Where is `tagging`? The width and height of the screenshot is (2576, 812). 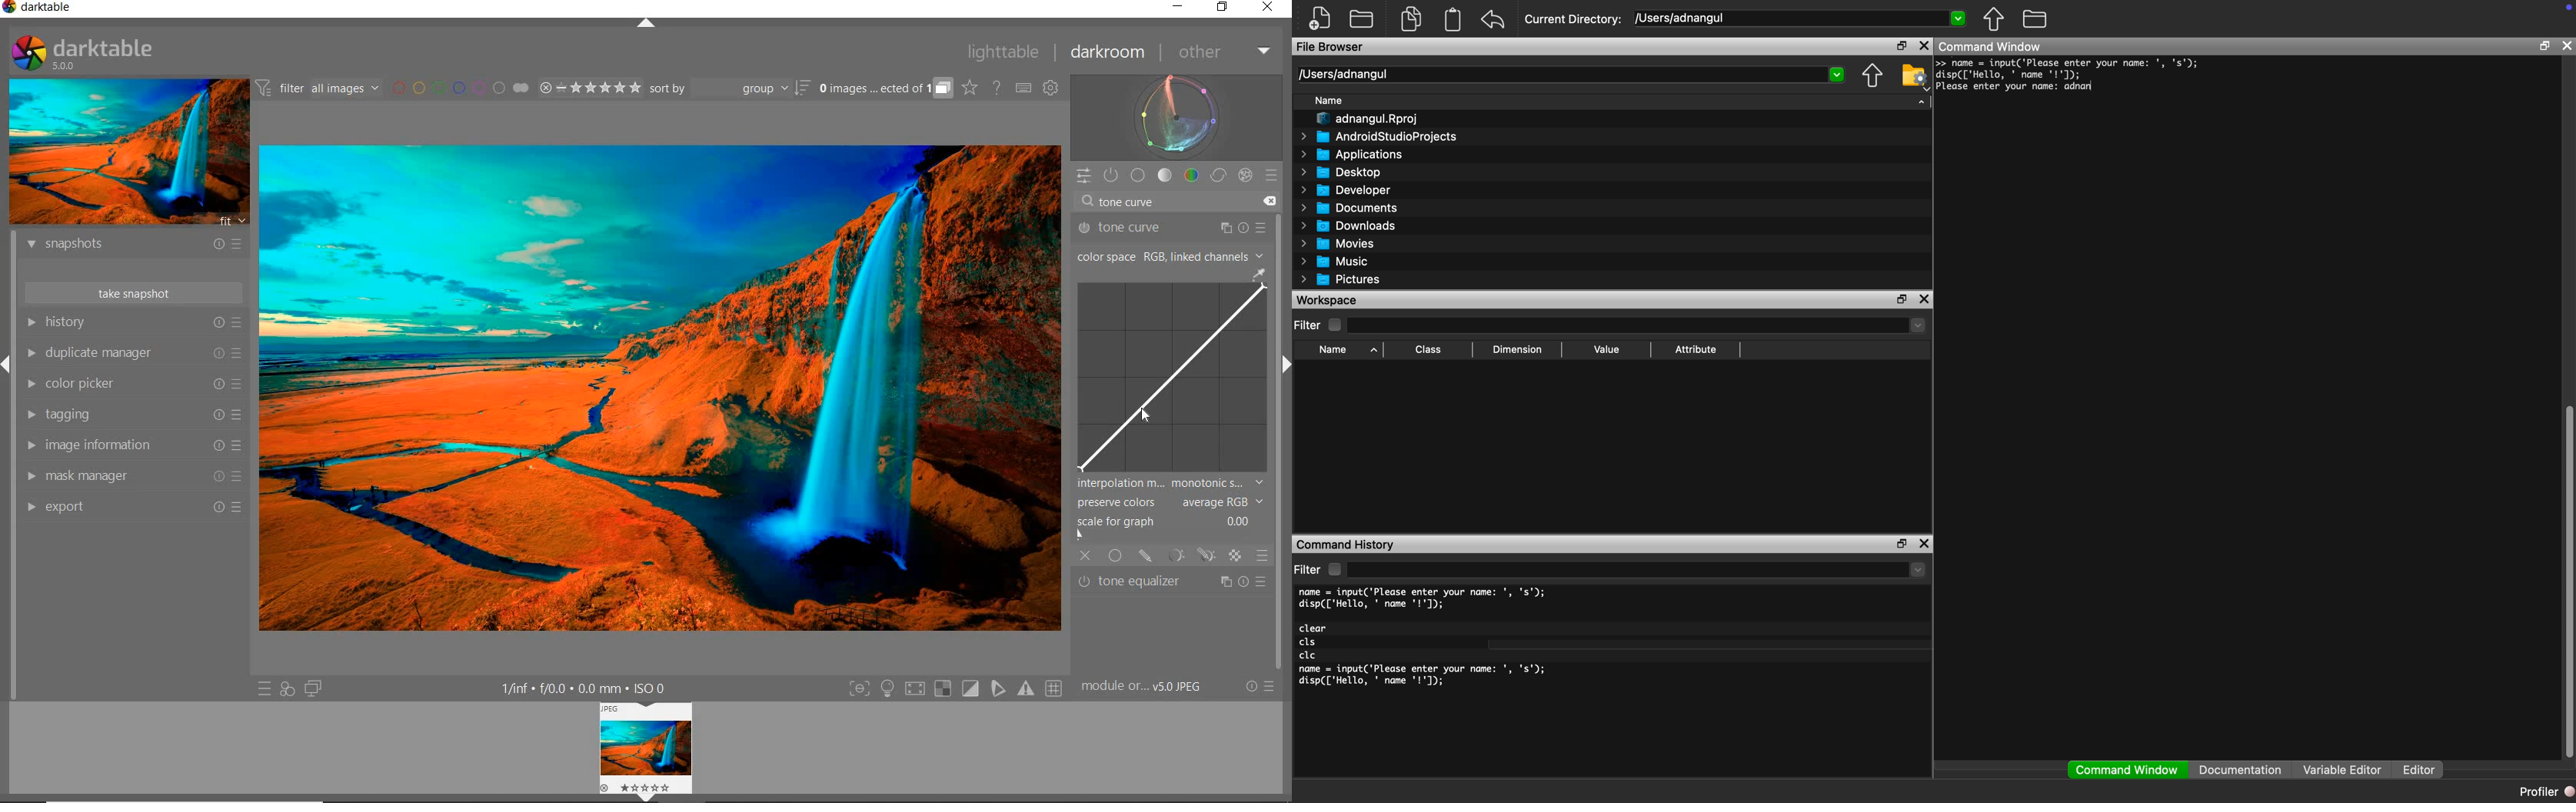 tagging is located at coordinates (133, 415).